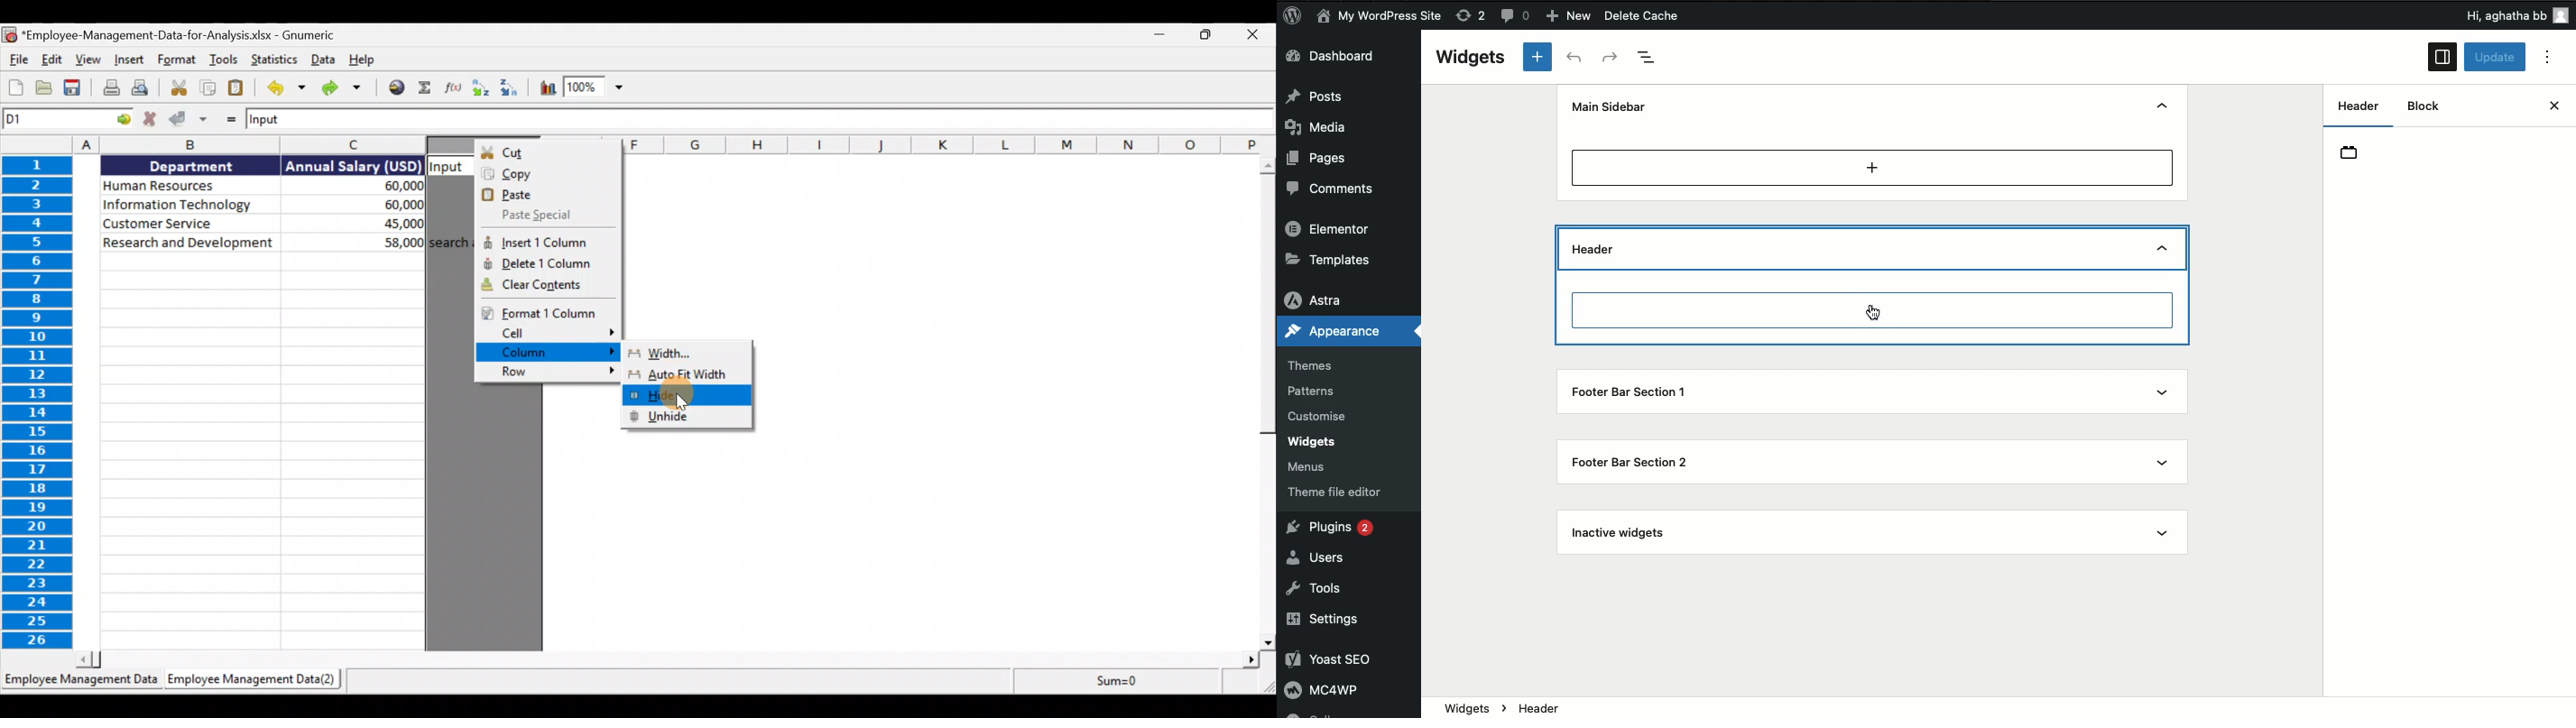  Describe the element at coordinates (1290, 14) in the screenshot. I see `logo` at that location.